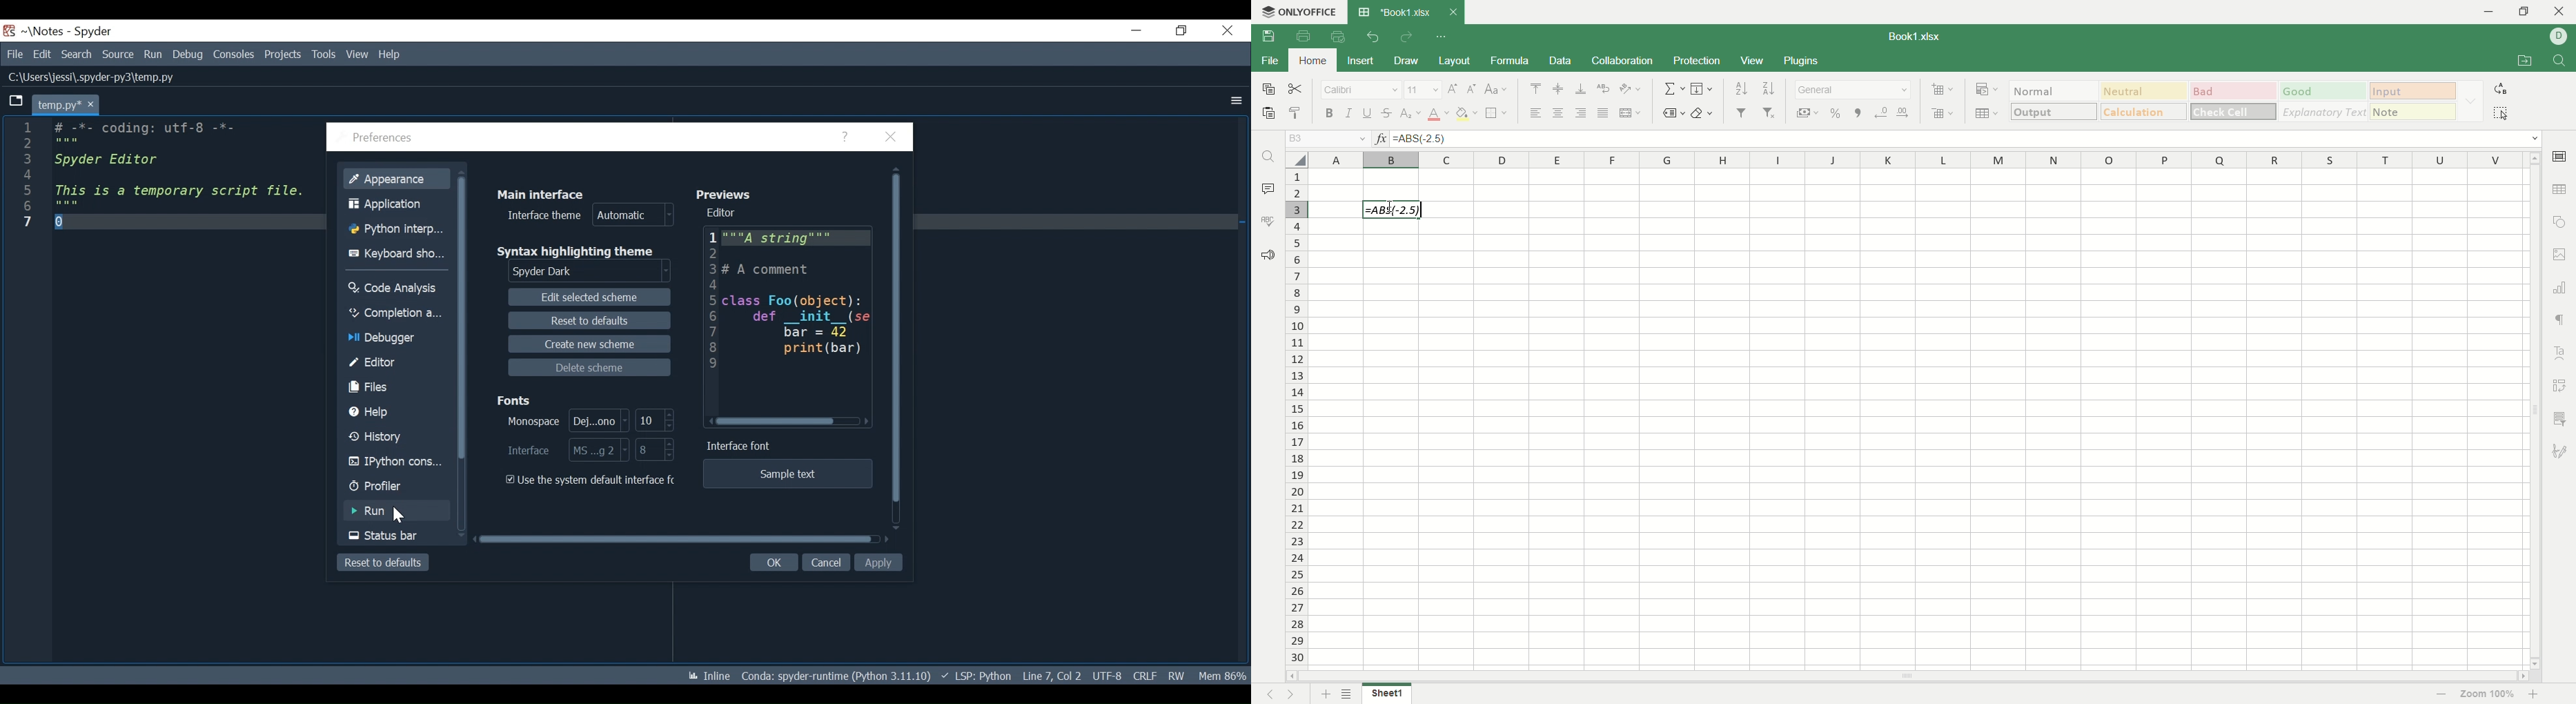 Image resolution: width=2576 pixels, height=728 pixels. What do you see at coordinates (1472, 90) in the screenshot?
I see `decrease font size` at bounding box center [1472, 90].